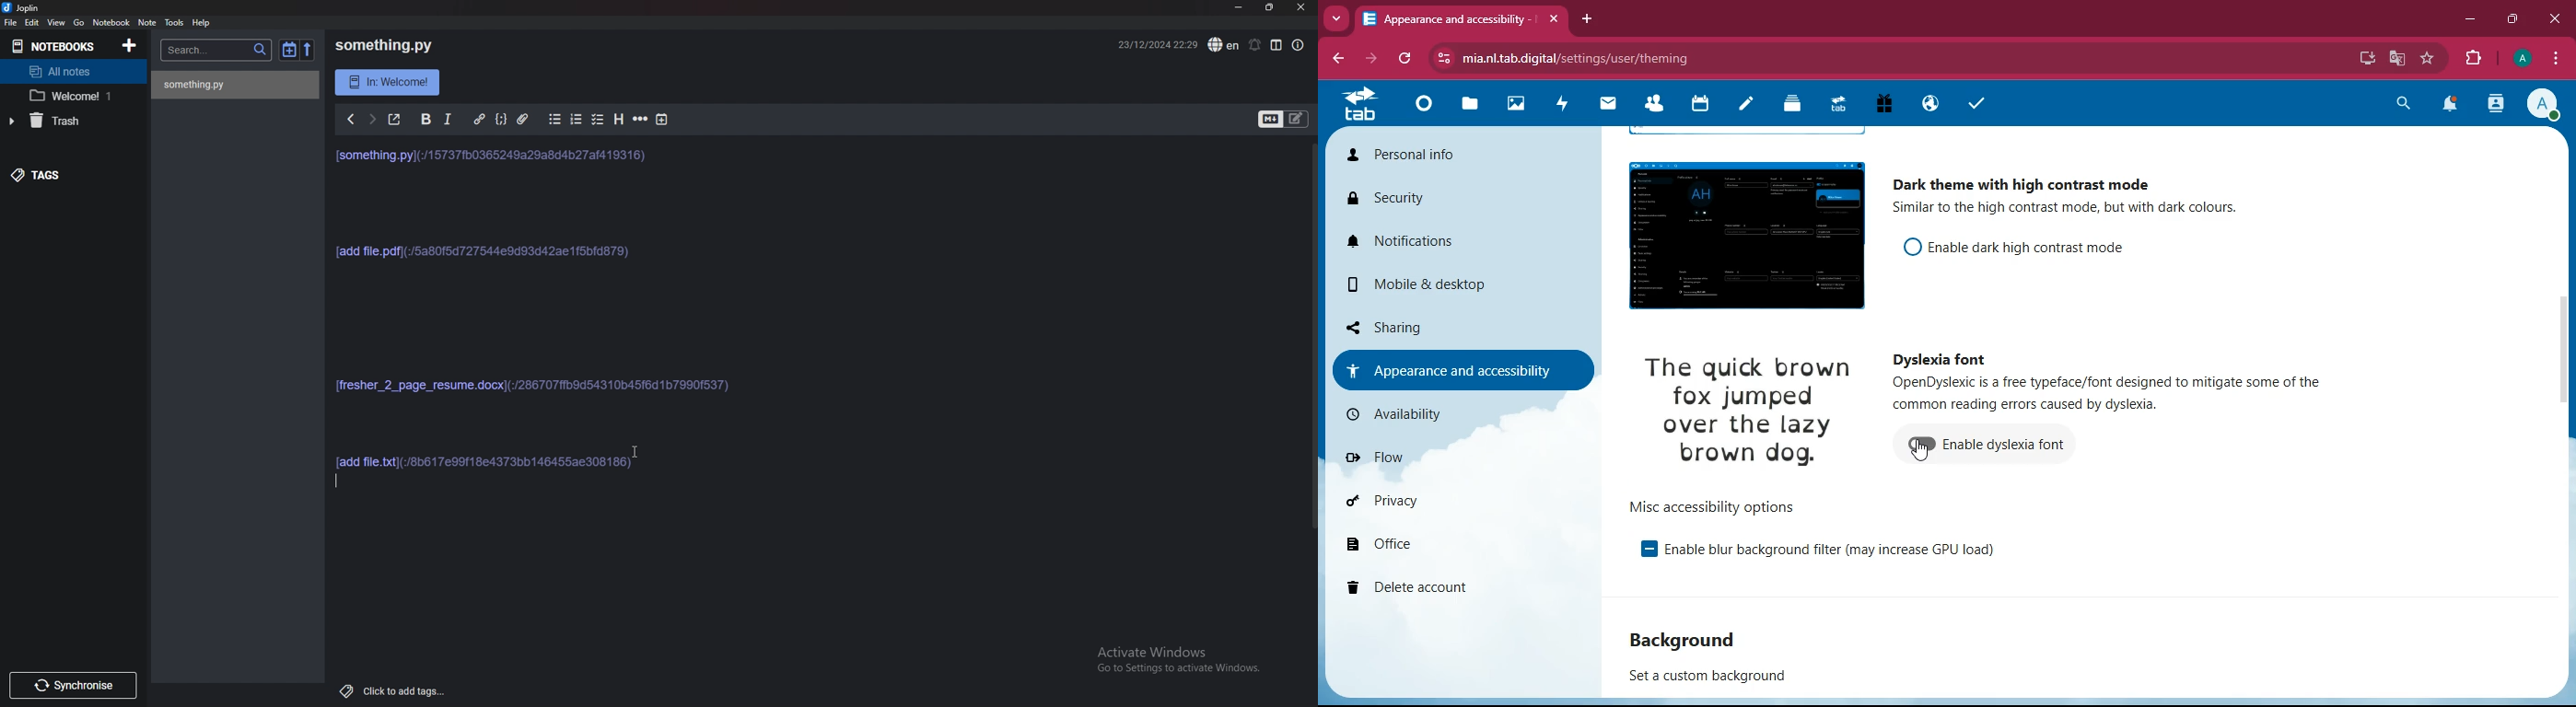 This screenshot has height=728, width=2576. Describe the element at coordinates (130, 45) in the screenshot. I see `Add notebooks` at that location.